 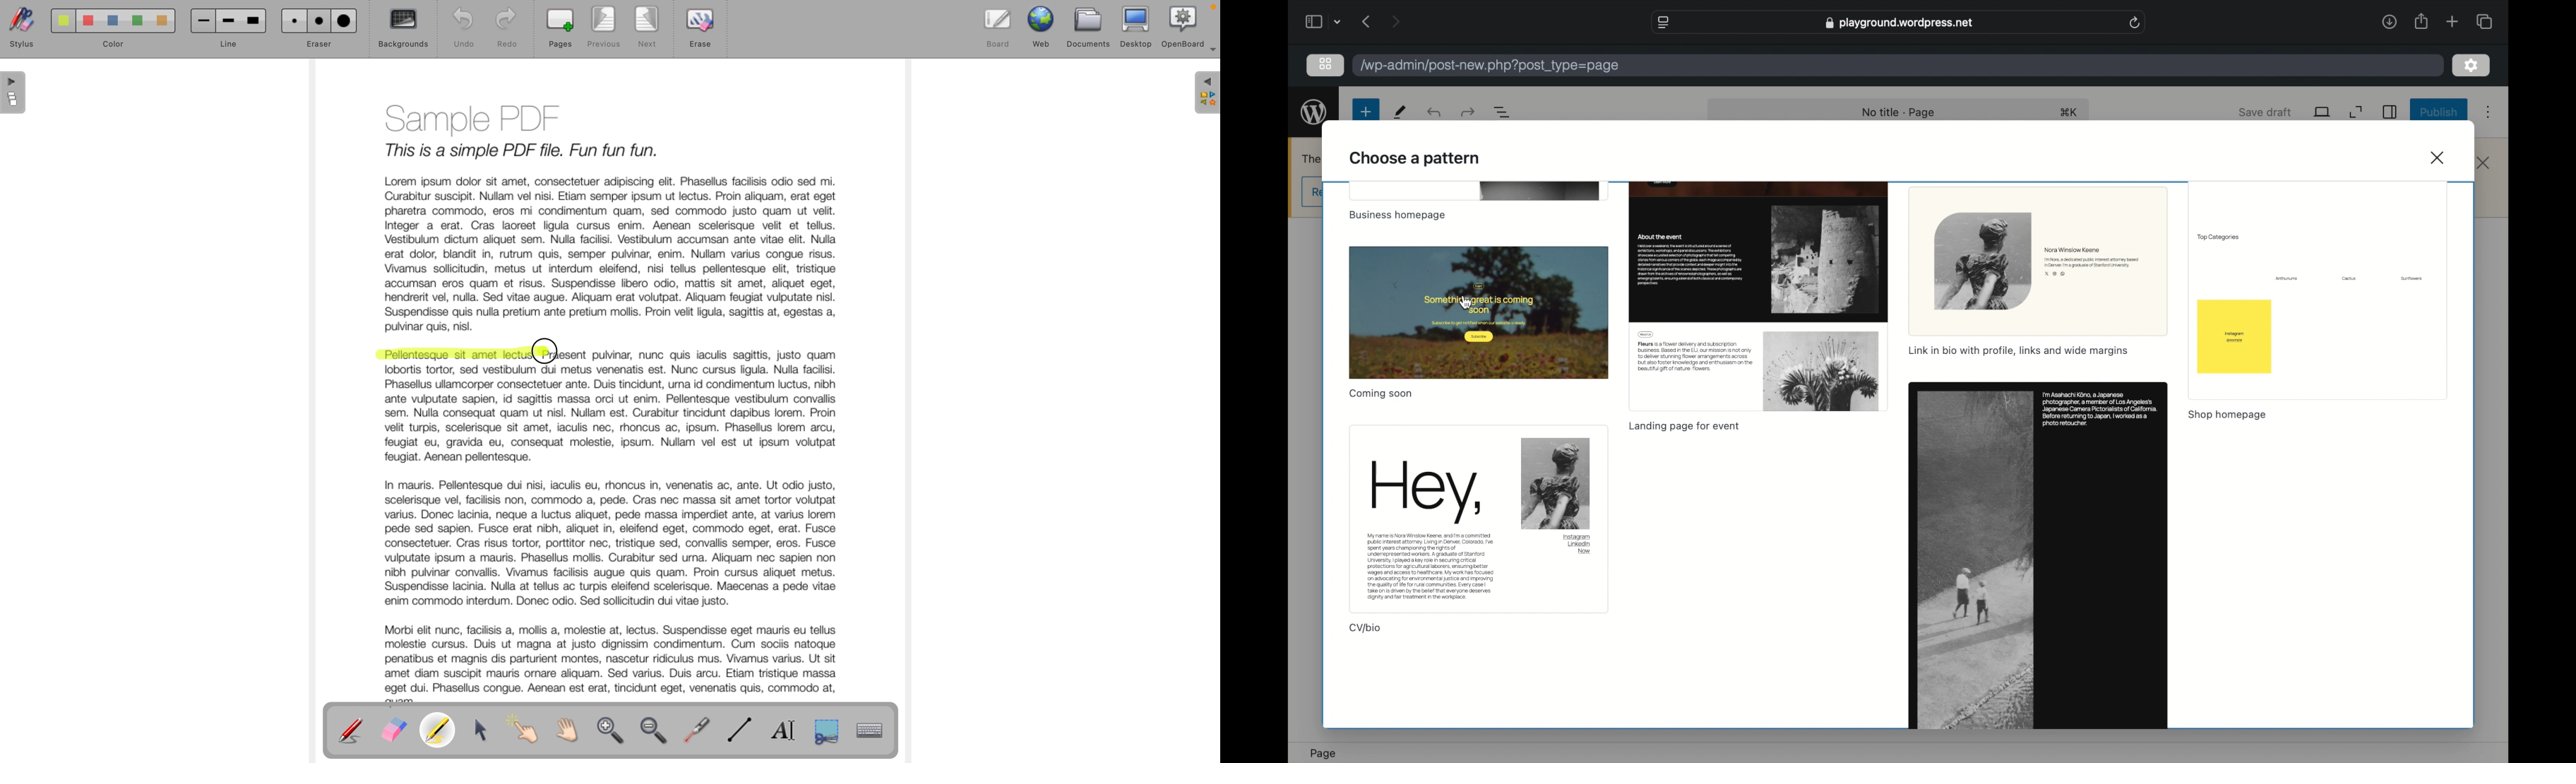 What do you see at coordinates (1898, 23) in the screenshot?
I see `web address` at bounding box center [1898, 23].